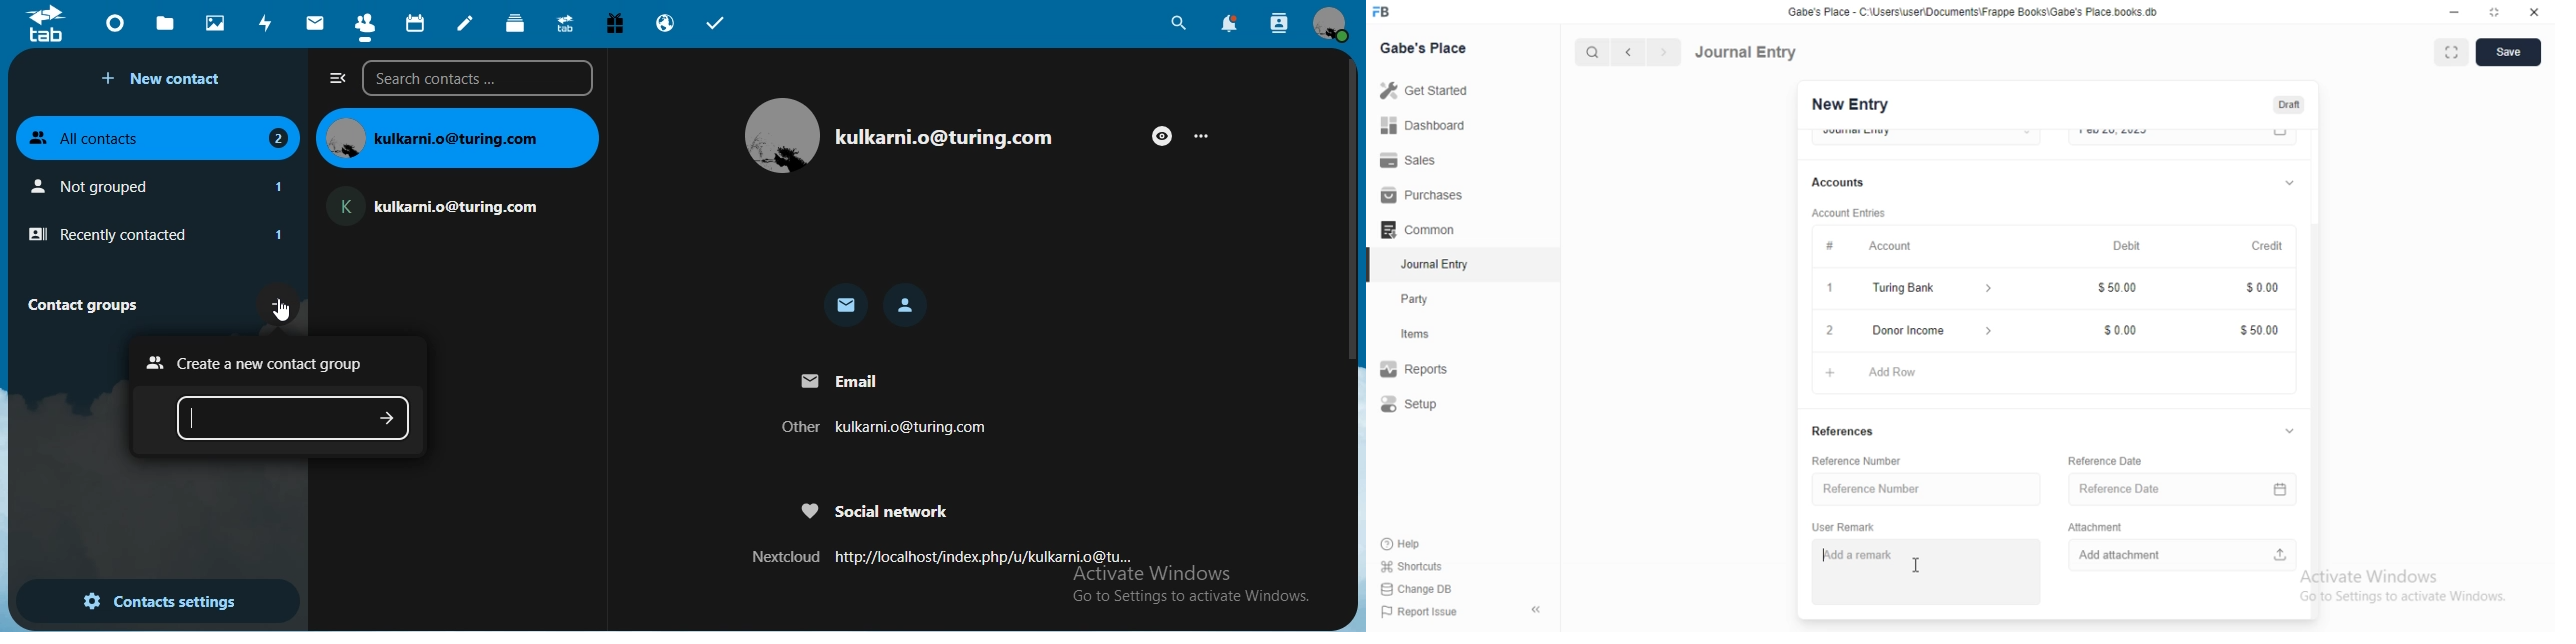  What do you see at coordinates (1423, 544) in the screenshot?
I see `‘Help` at bounding box center [1423, 544].